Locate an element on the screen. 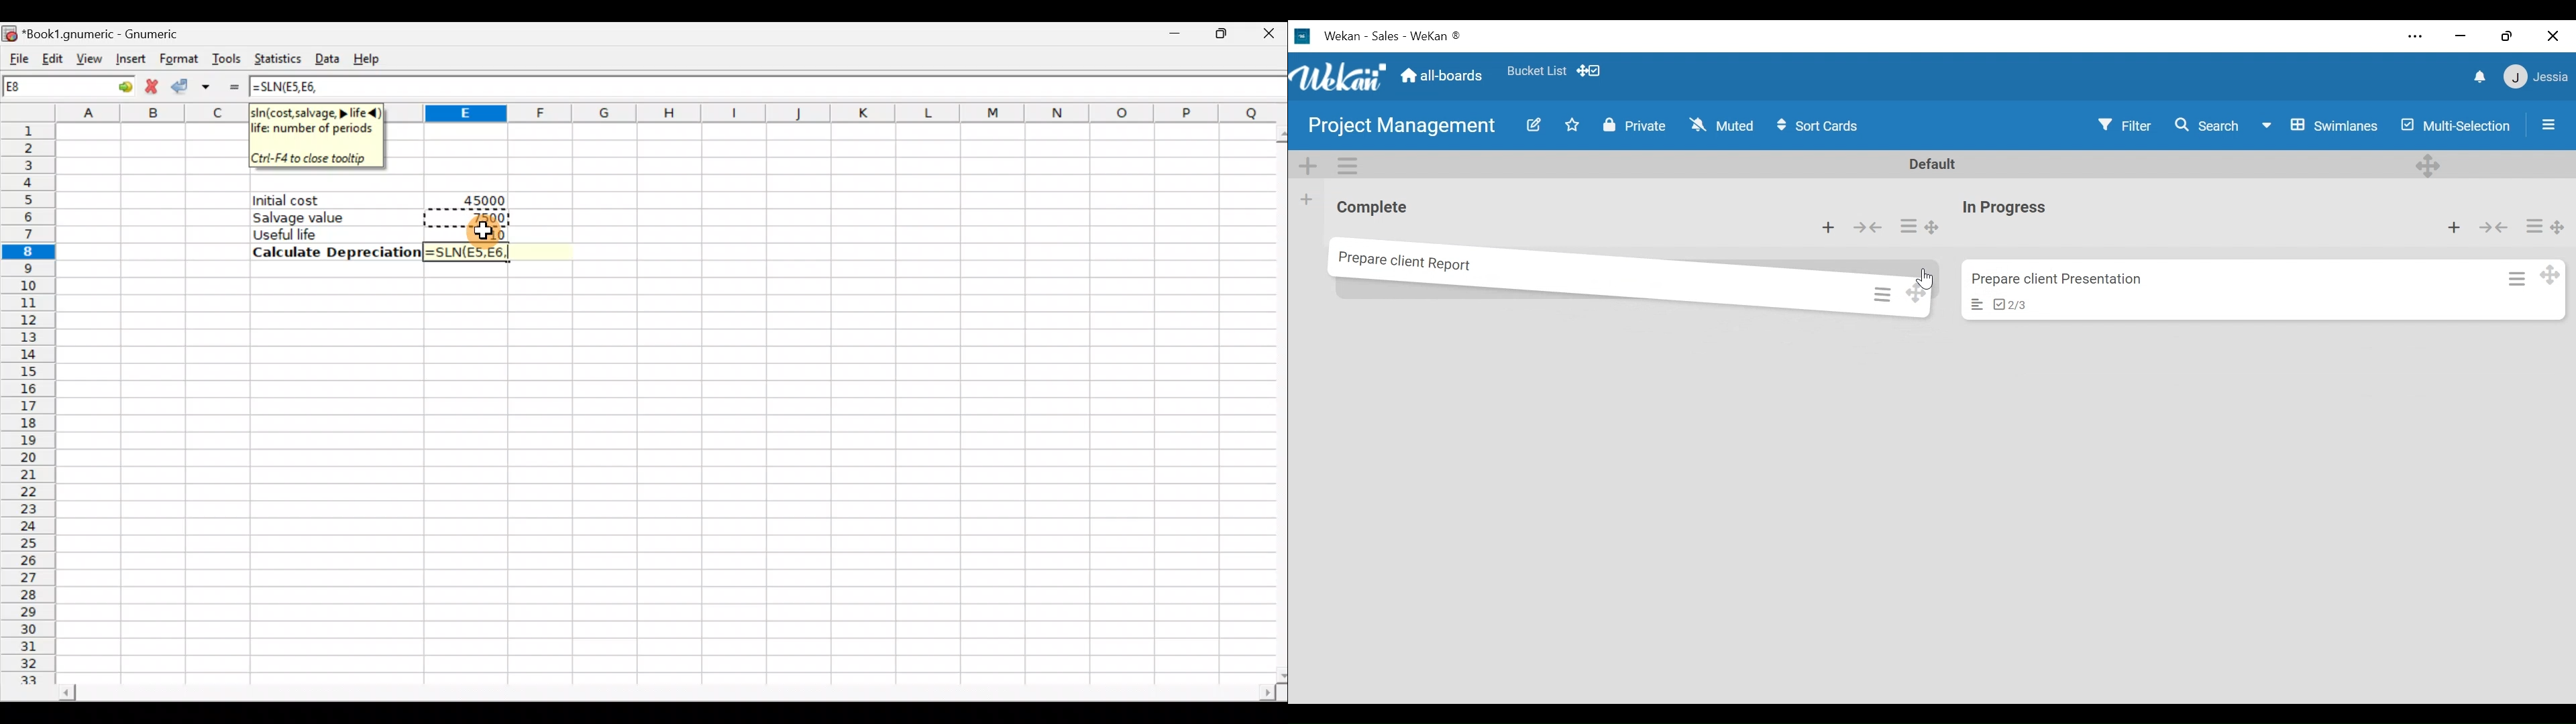 The width and height of the screenshot is (2576, 728). List actions is located at coordinates (1909, 227).